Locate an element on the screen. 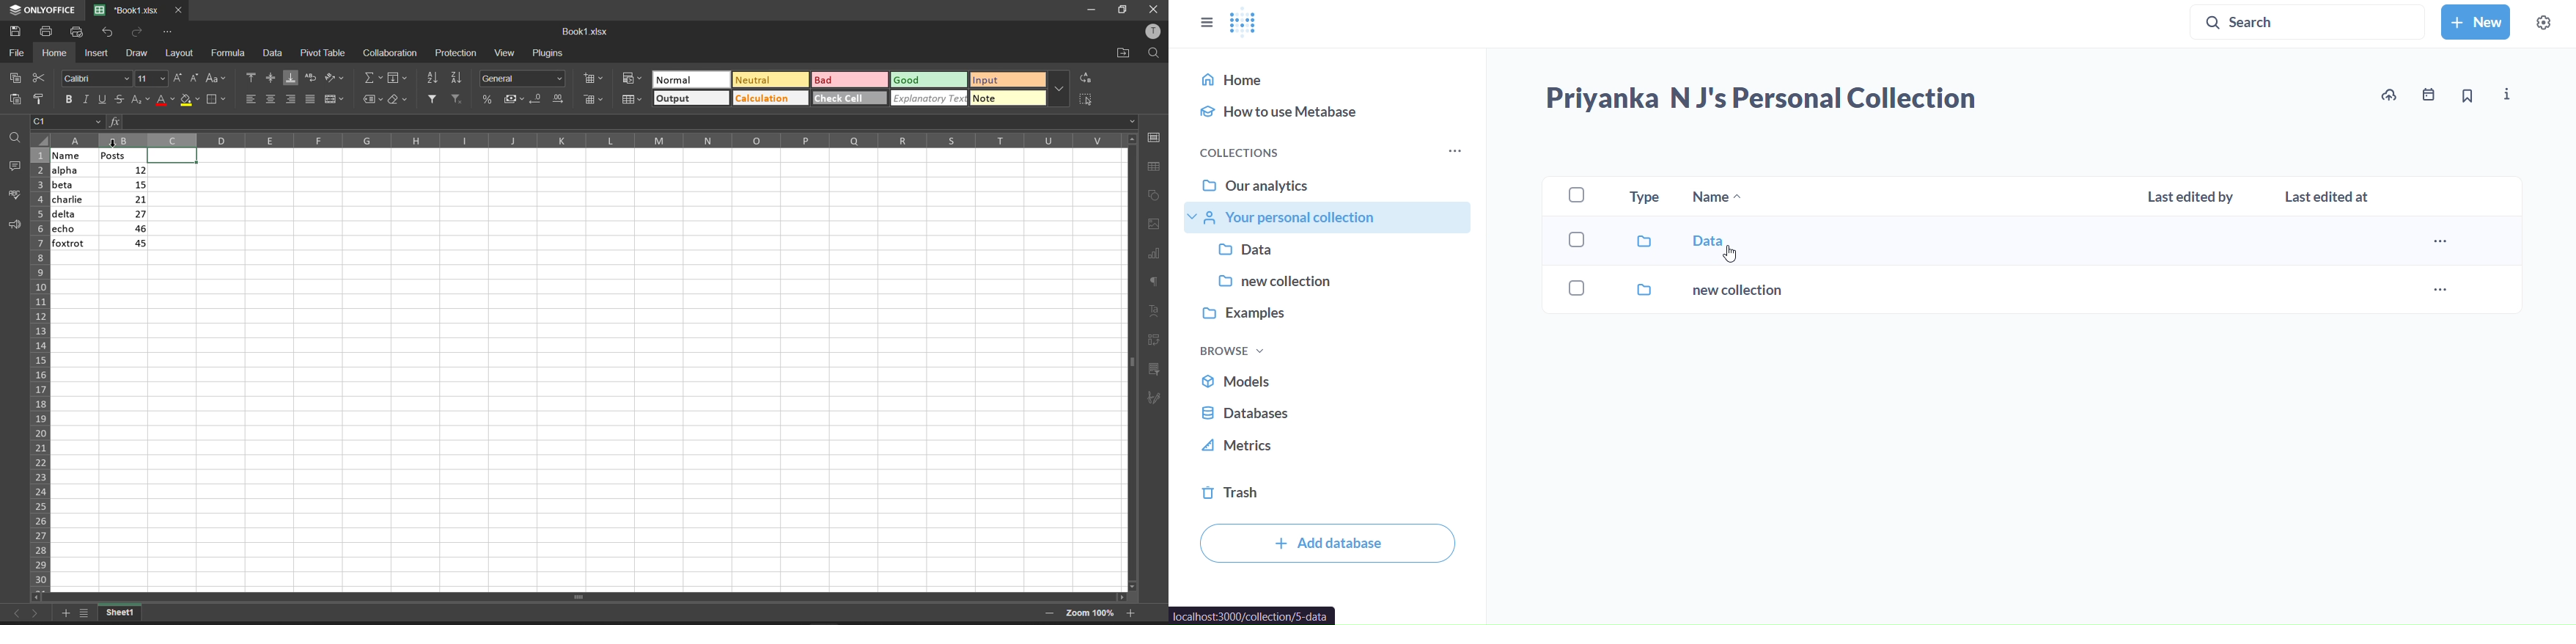 This screenshot has width=2576, height=644. save is located at coordinates (17, 32).